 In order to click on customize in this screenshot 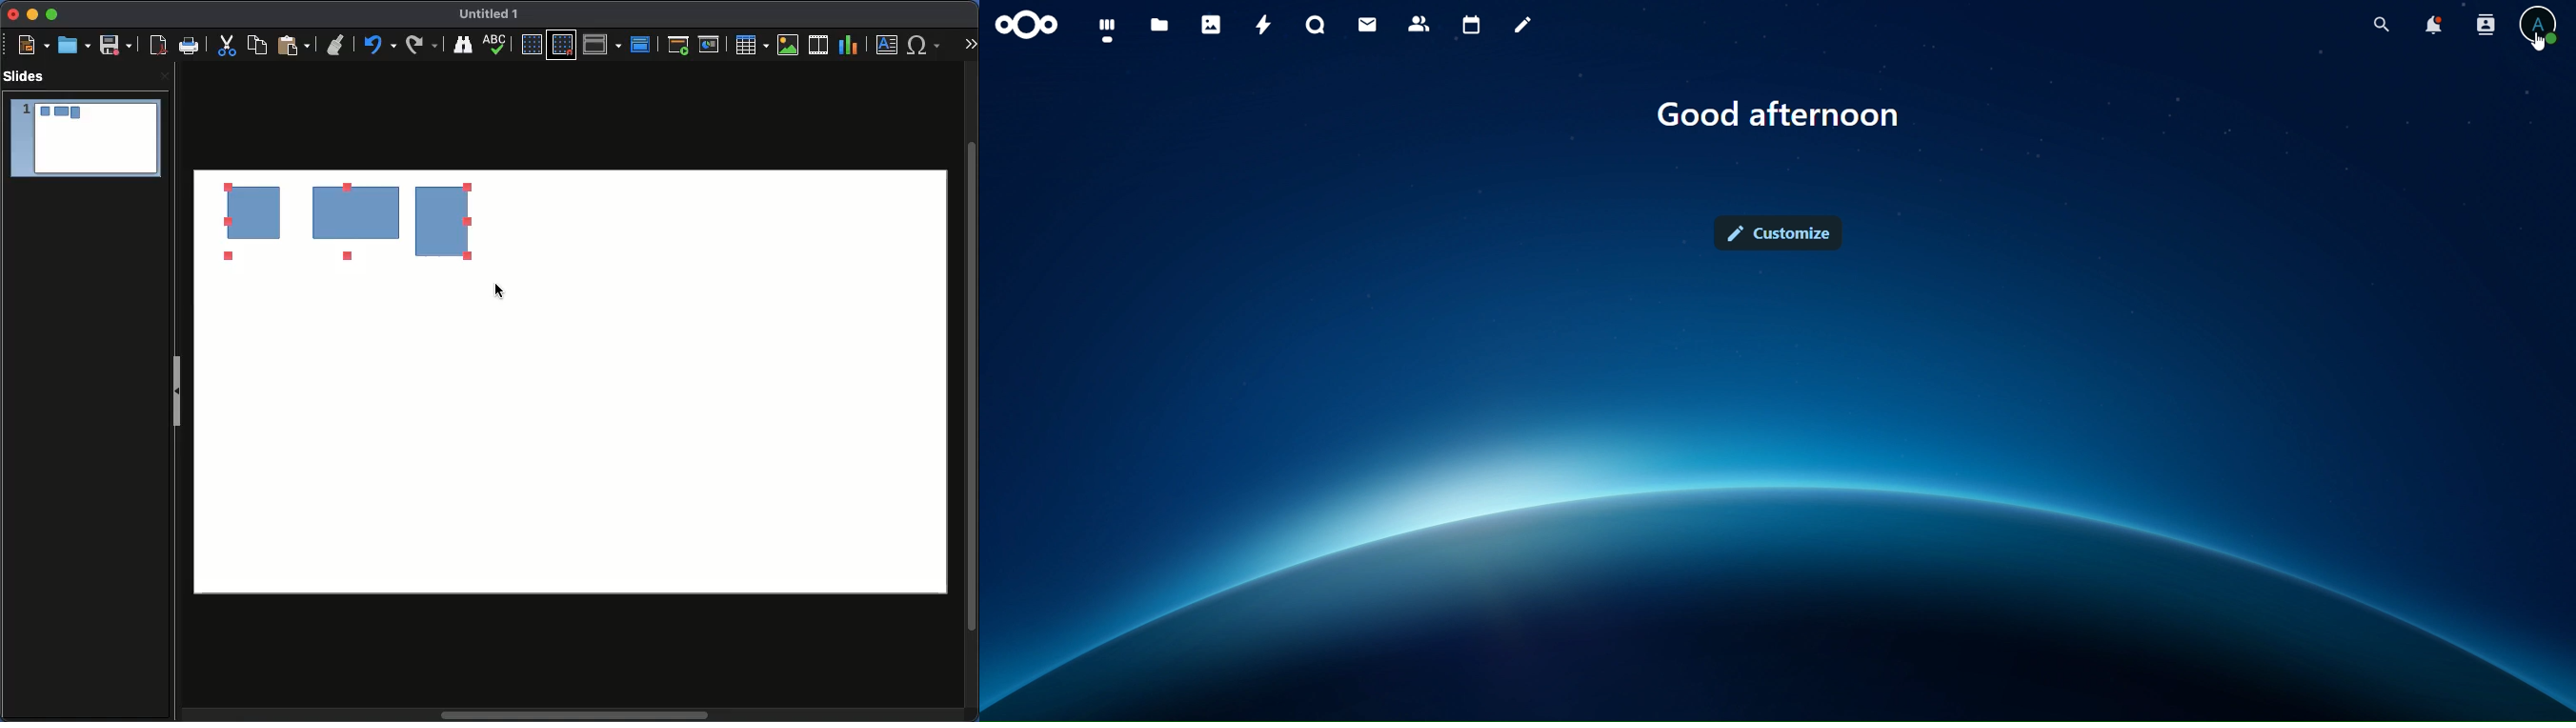, I will do `click(1778, 234)`.